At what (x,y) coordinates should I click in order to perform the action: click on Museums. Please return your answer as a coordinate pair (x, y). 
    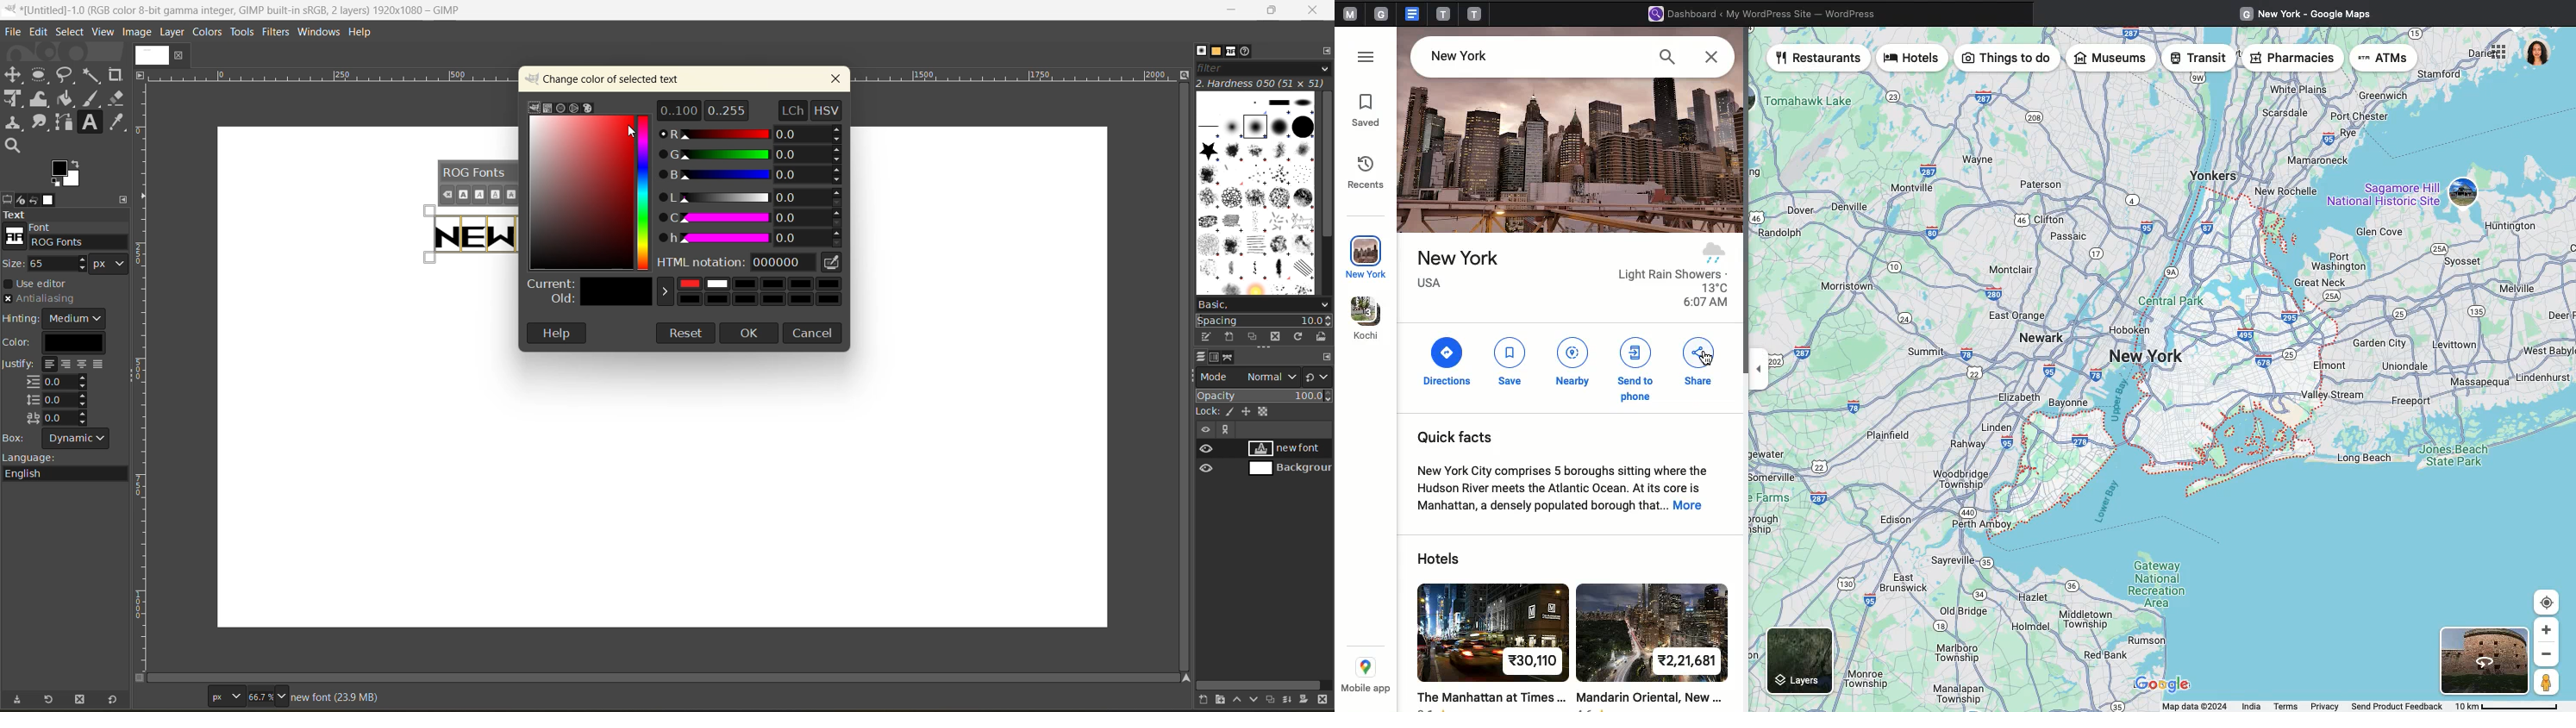
    Looking at the image, I should click on (2112, 59).